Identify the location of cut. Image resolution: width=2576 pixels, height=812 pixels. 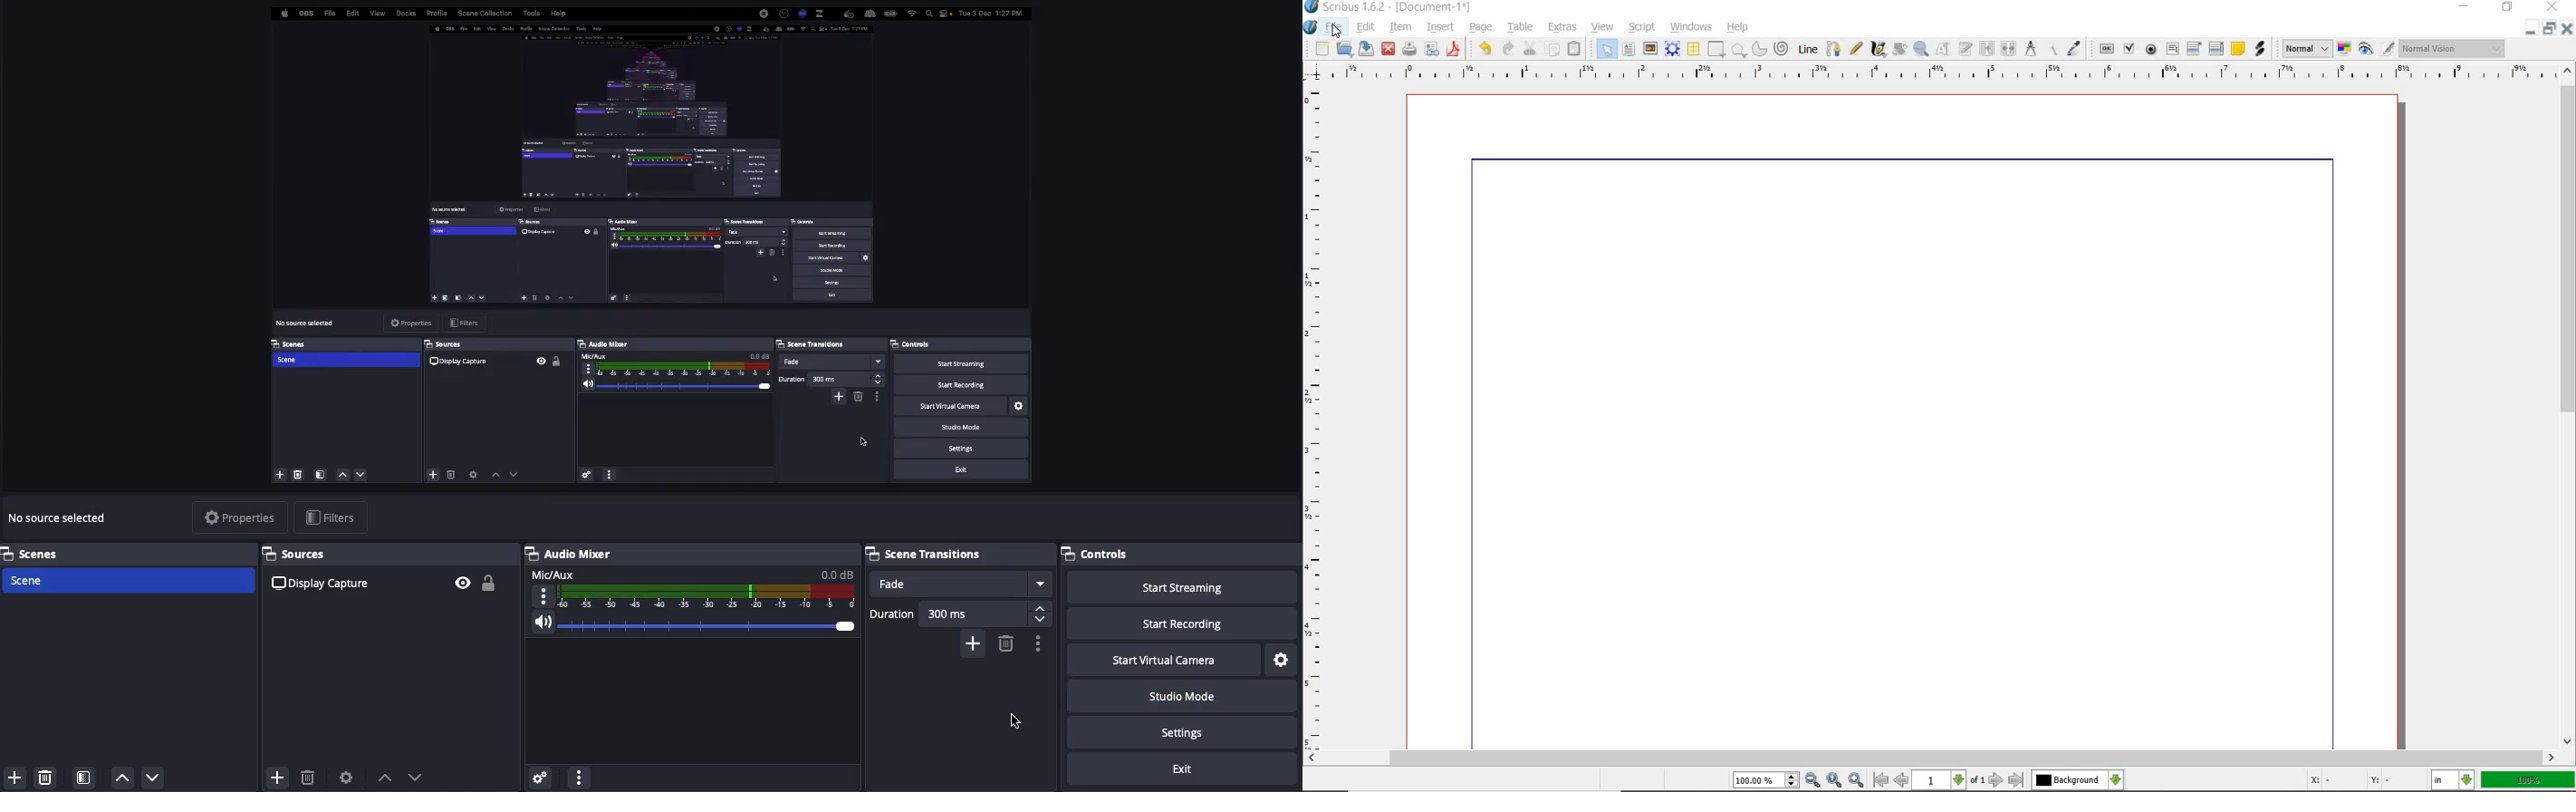
(1531, 49).